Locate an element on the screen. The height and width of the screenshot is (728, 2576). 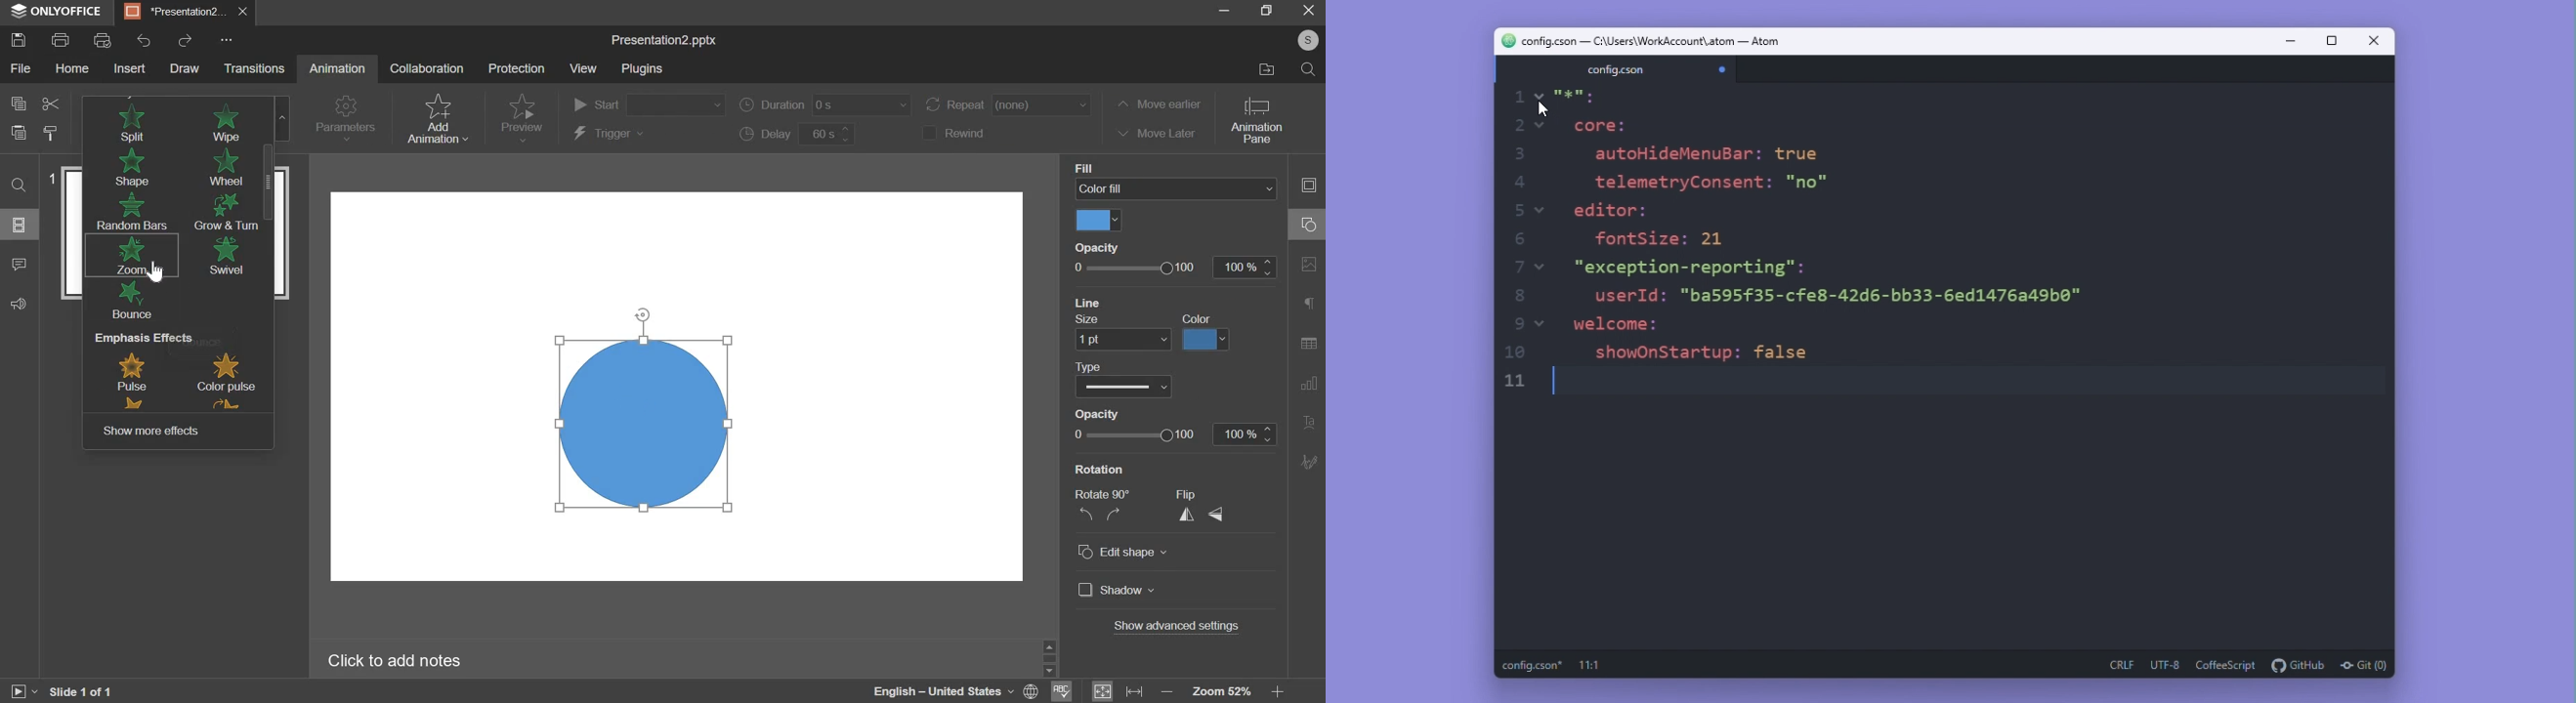
redo is located at coordinates (187, 41).